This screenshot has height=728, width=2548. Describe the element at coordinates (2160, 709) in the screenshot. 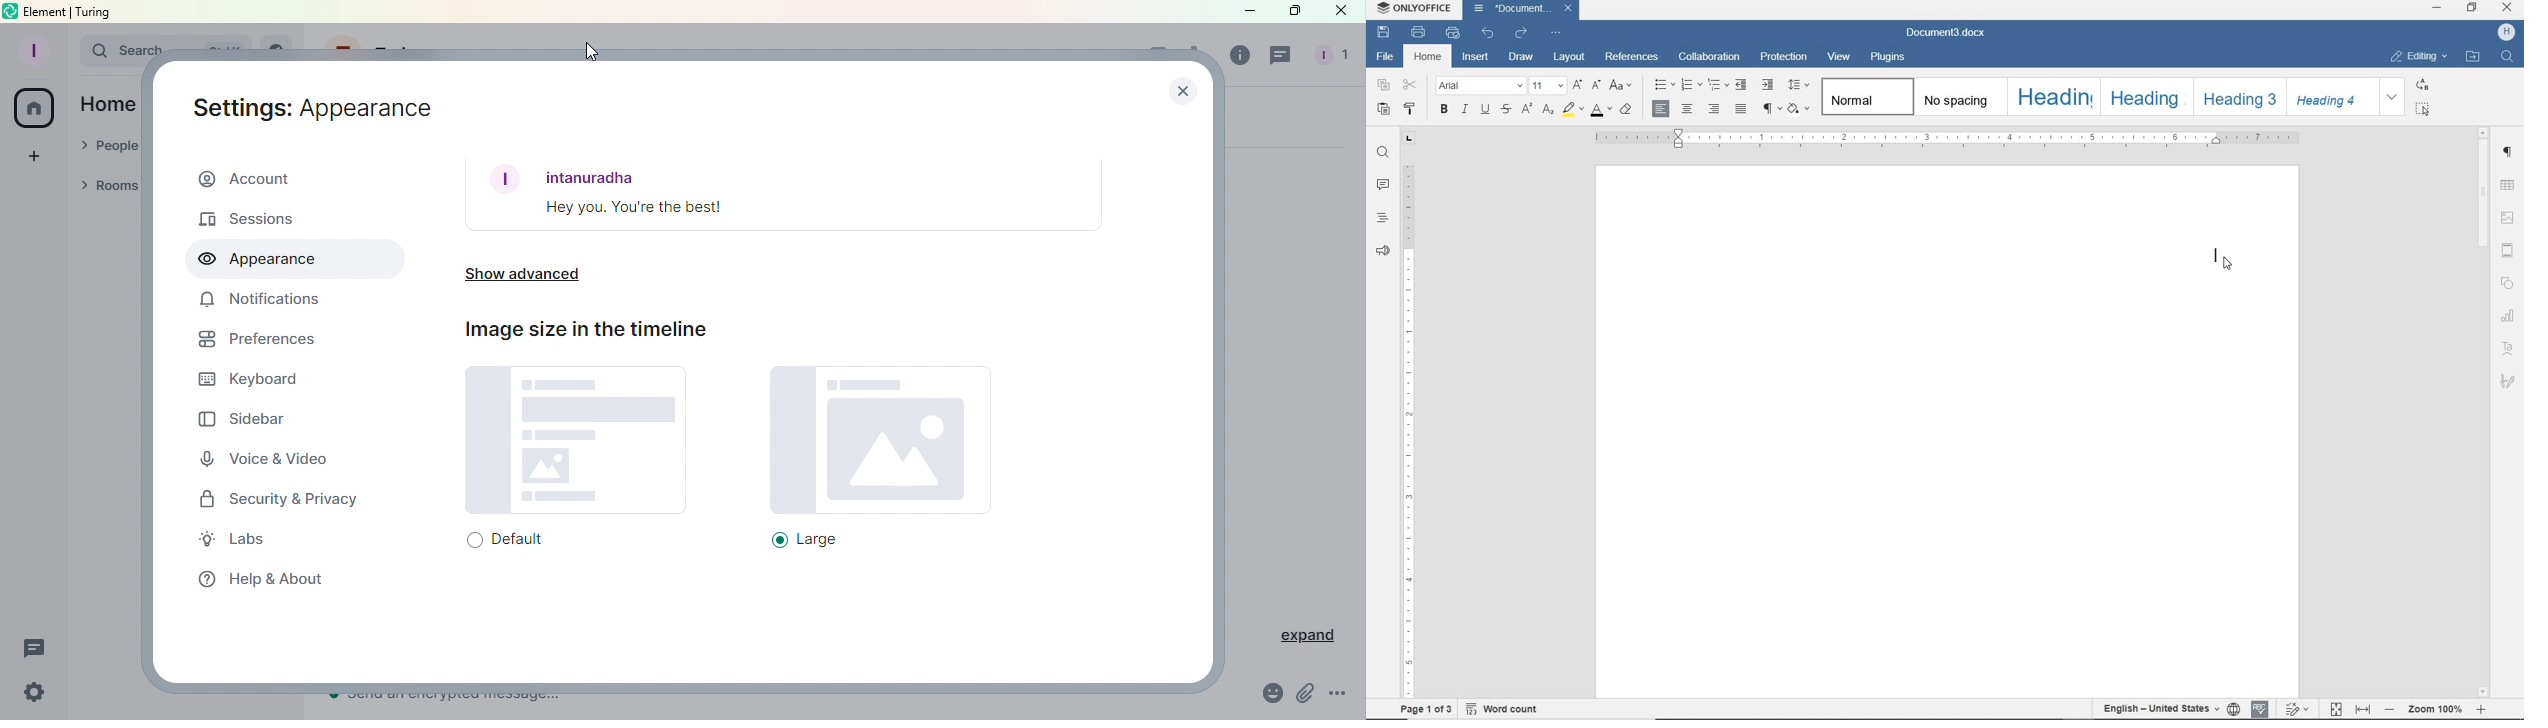

I see `TEXT LANGUAGE` at that location.